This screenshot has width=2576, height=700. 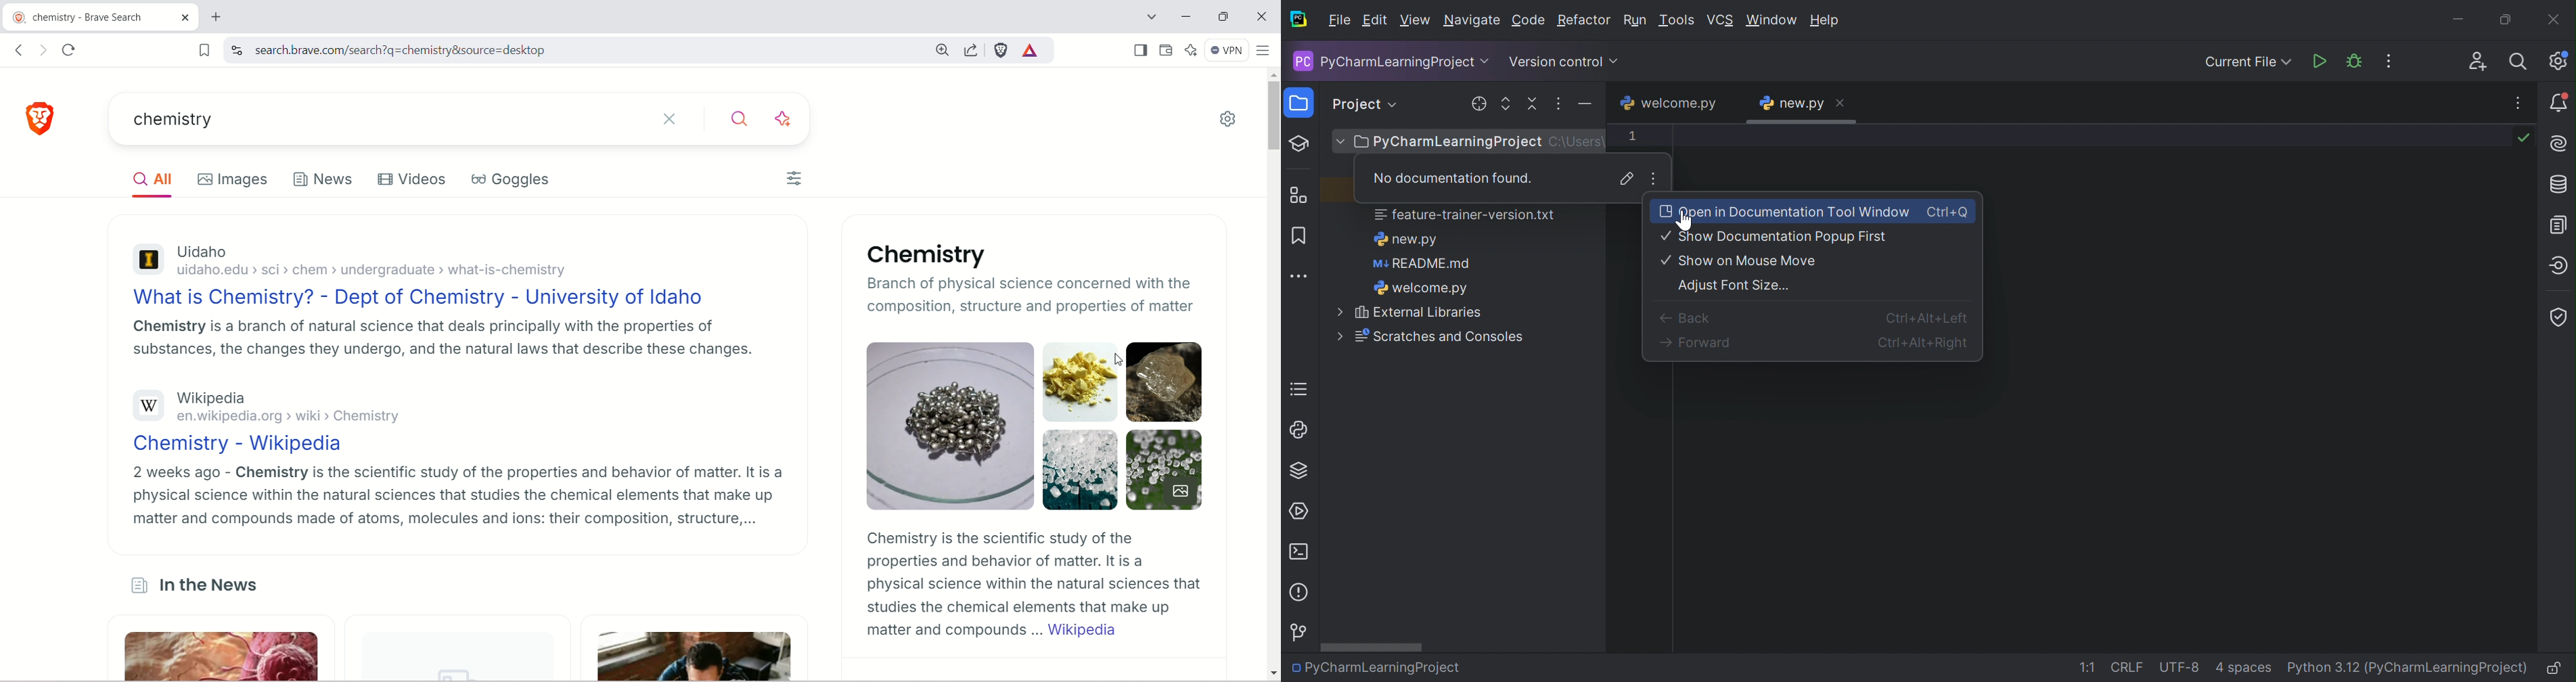 I want to click on News, so click(x=324, y=179).